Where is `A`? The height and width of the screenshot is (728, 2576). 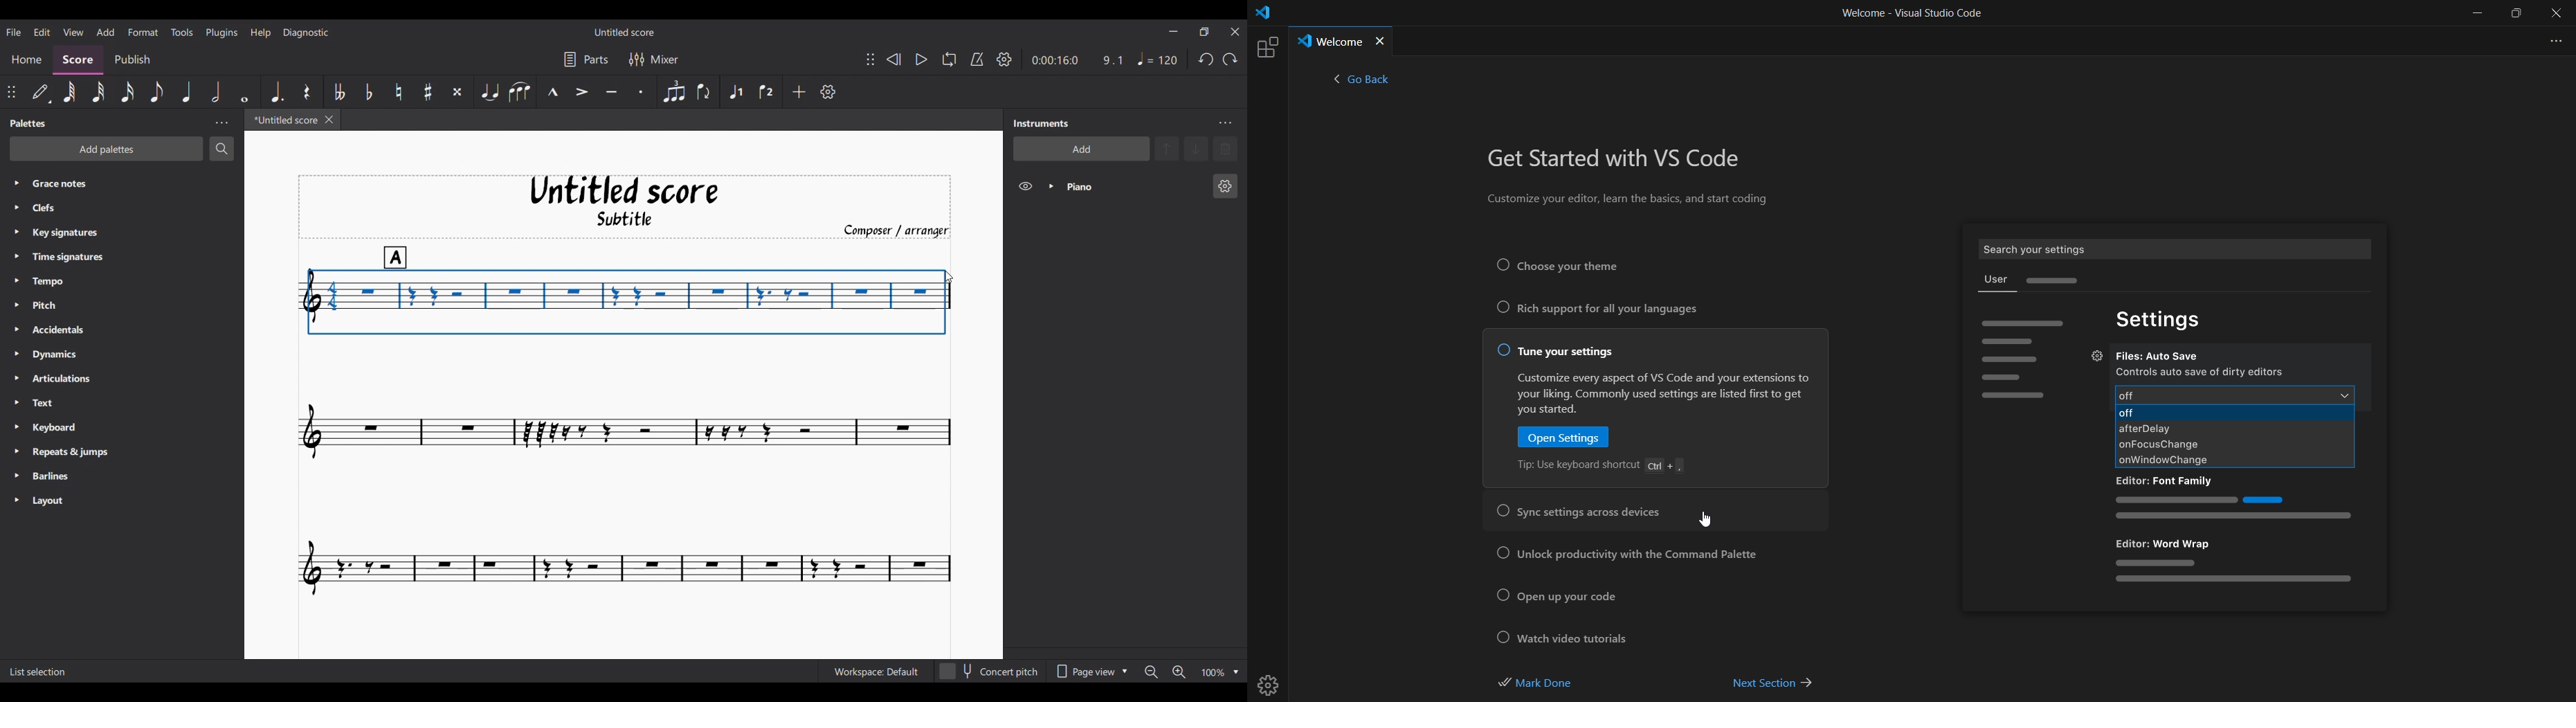
A is located at coordinates (397, 254).